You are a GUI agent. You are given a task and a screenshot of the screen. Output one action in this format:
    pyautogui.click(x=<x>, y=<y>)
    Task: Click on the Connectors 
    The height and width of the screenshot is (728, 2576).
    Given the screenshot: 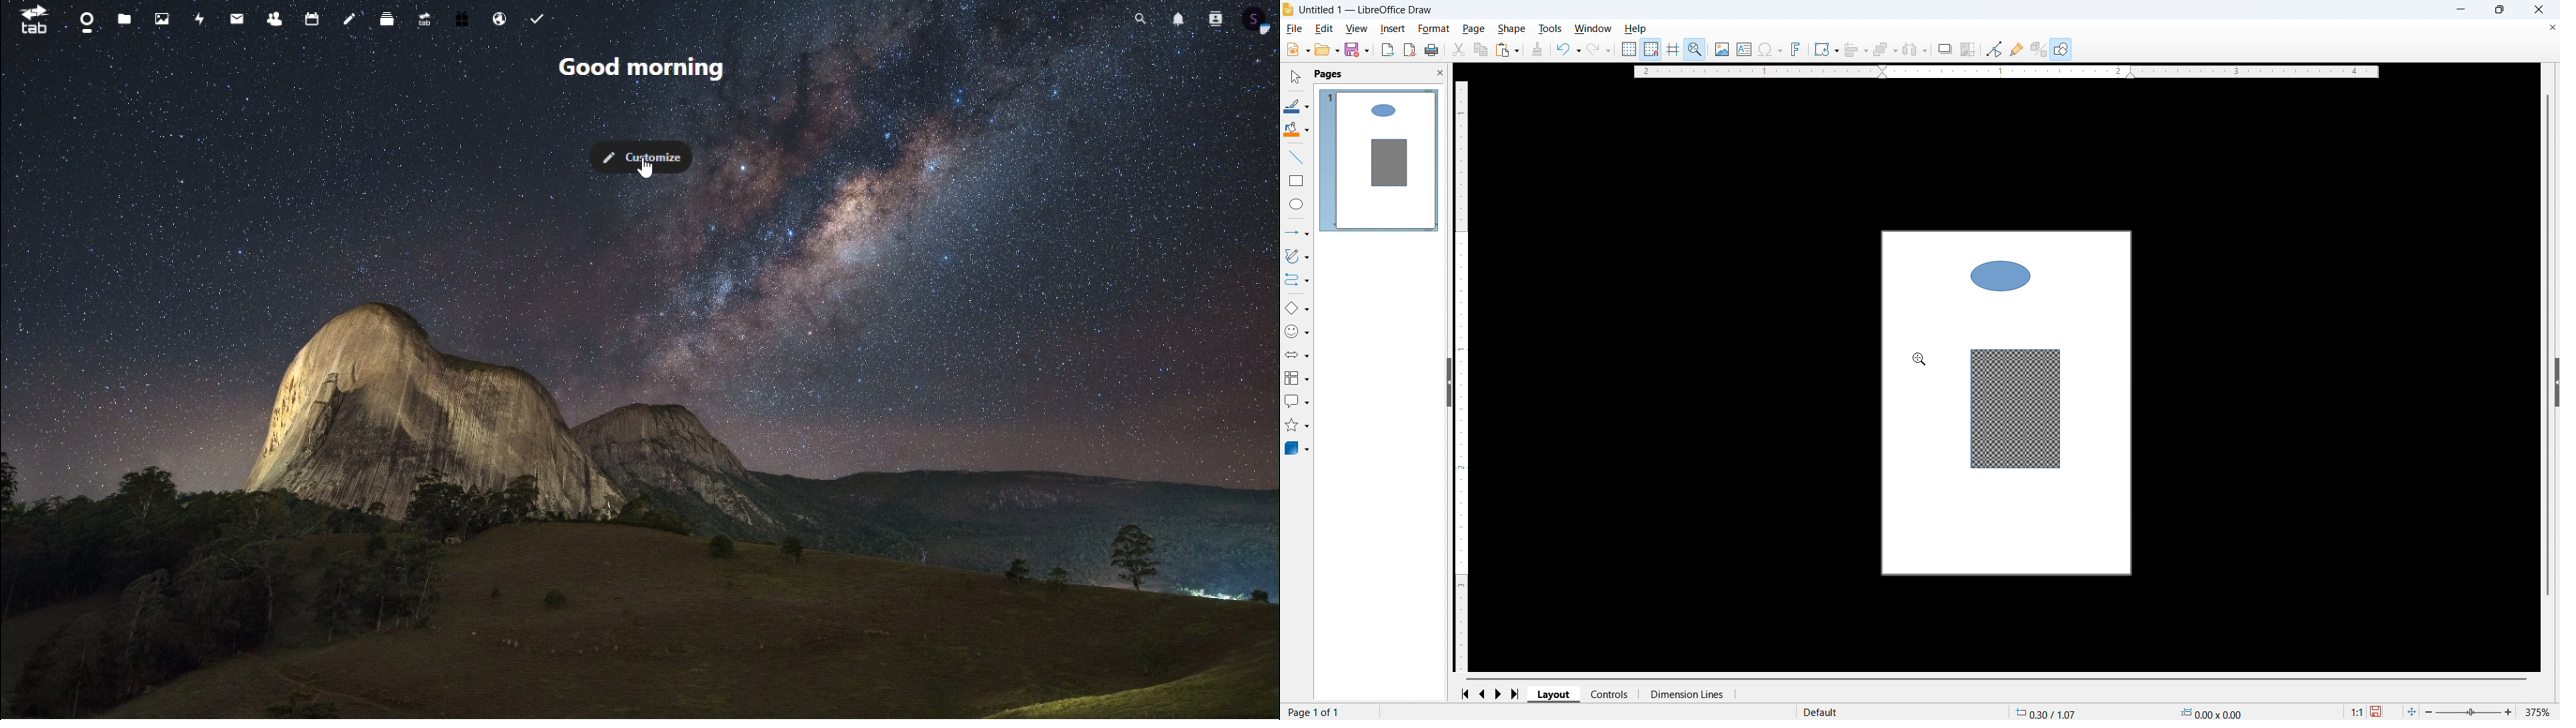 What is the action you would take?
    pyautogui.click(x=1297, y=280)
    